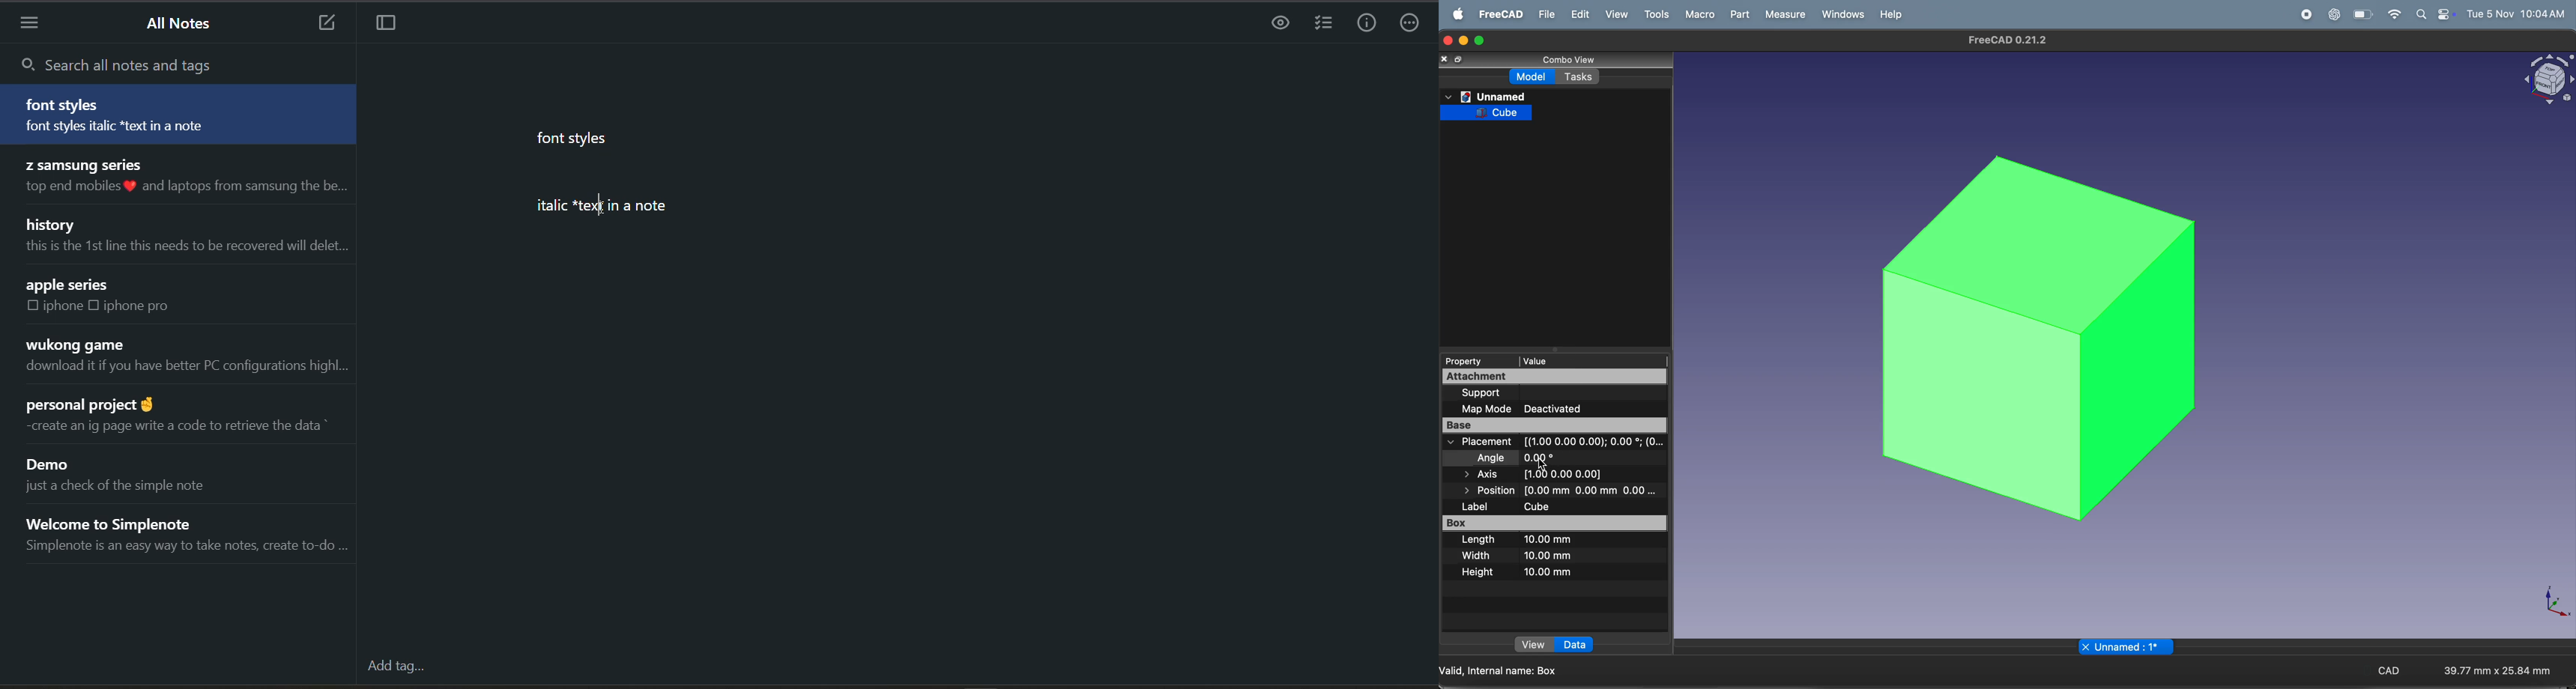  Describe the element at coordinates (1590, 442) in the screenshot. I see `coordinates` at that location.